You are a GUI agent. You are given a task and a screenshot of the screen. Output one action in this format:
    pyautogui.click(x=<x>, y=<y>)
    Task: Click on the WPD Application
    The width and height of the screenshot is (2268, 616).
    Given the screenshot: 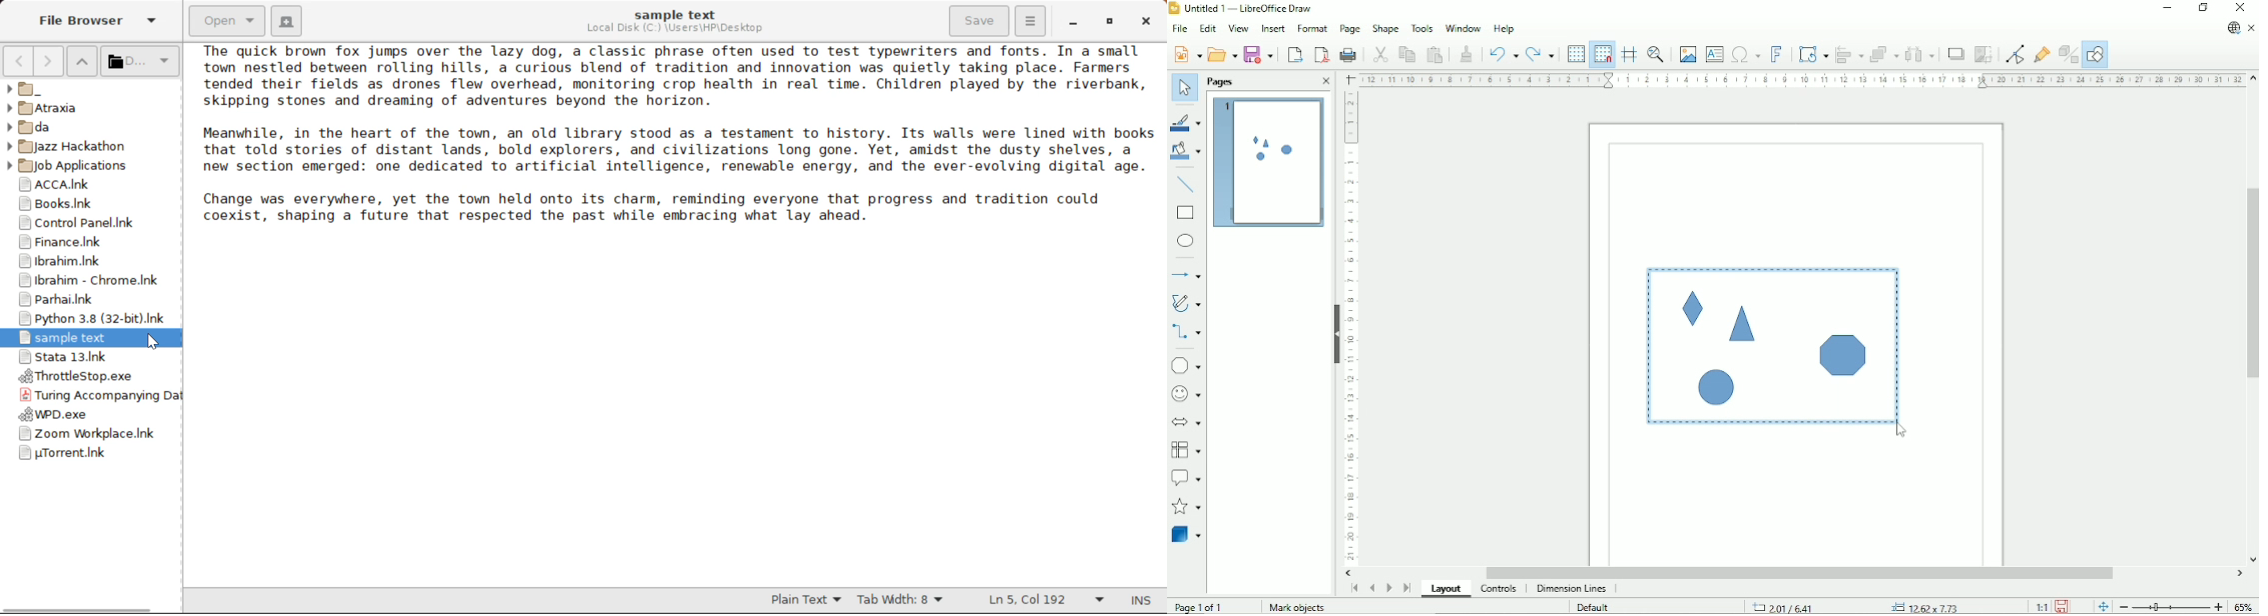 What is the action you would take?
    pyautogui.click(x=91, y=415)
    